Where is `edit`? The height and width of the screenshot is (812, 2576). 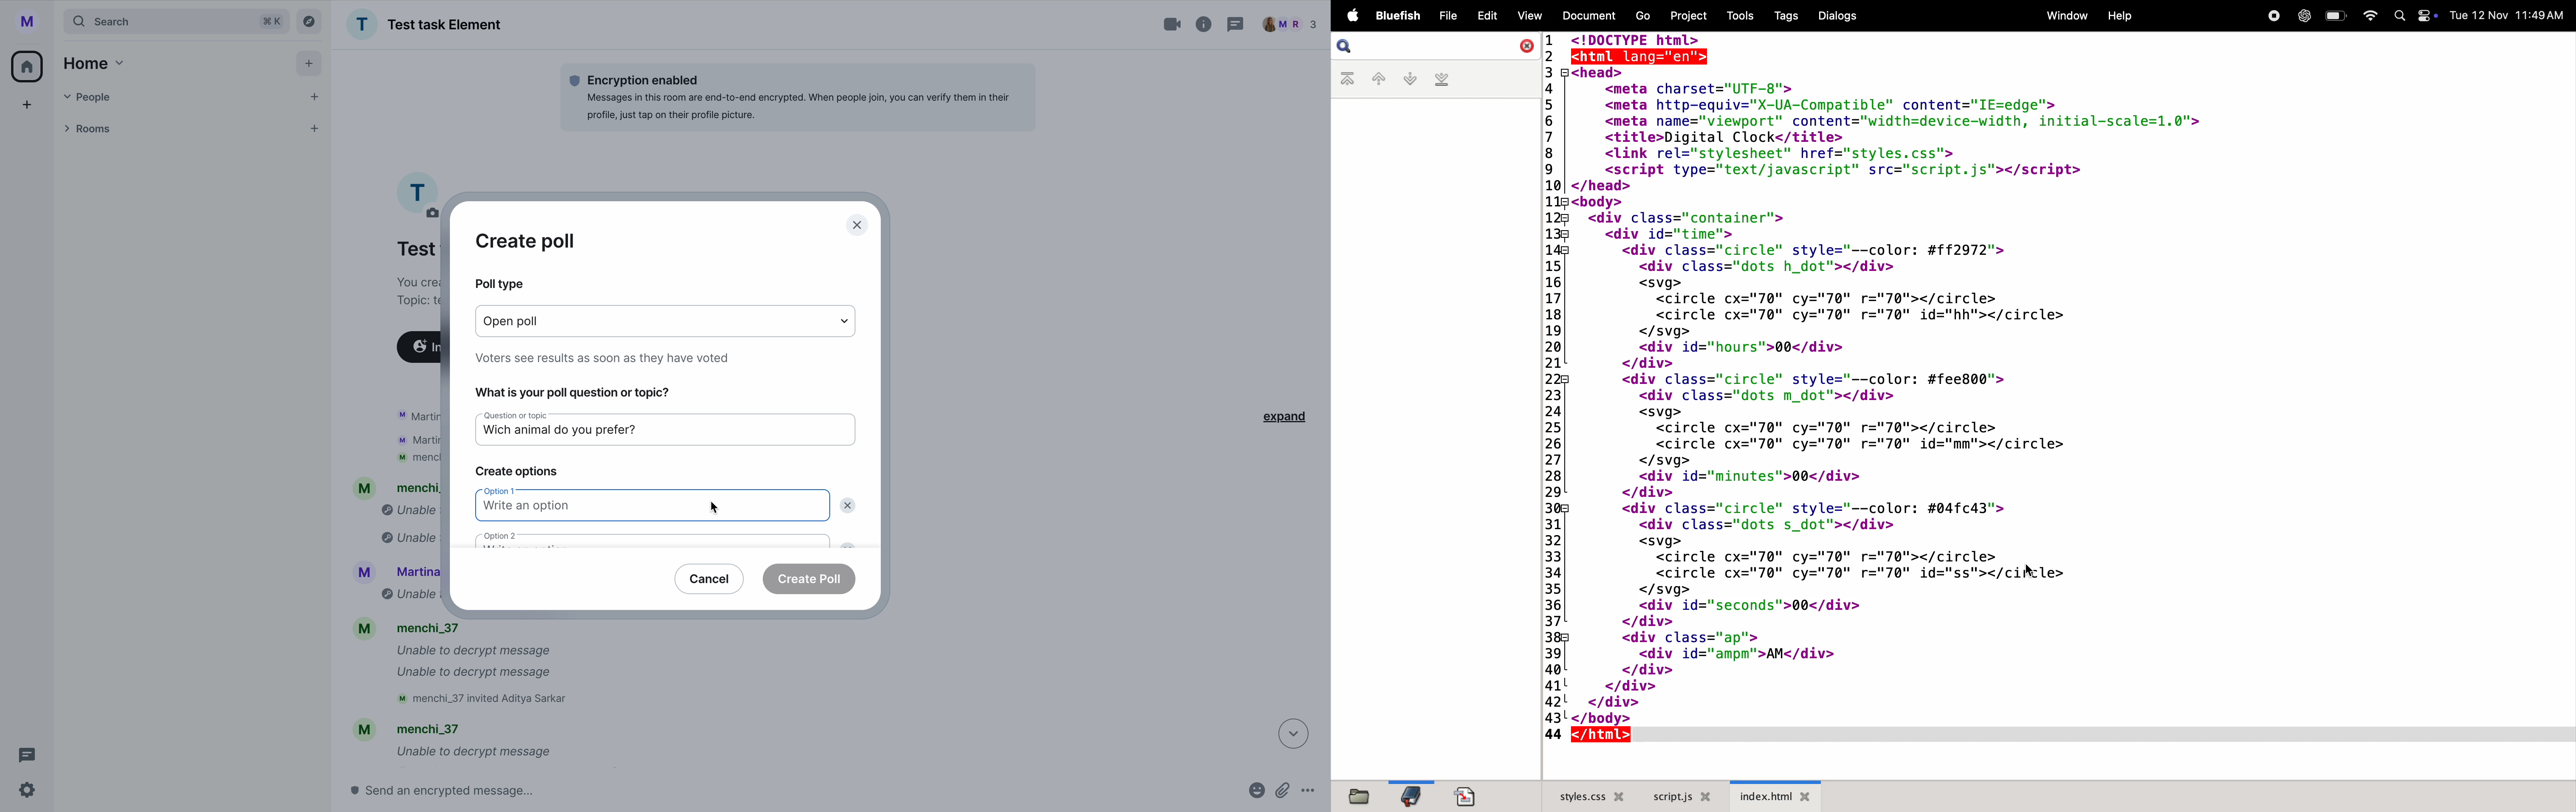 edit is located at coordinates (1485, 15).